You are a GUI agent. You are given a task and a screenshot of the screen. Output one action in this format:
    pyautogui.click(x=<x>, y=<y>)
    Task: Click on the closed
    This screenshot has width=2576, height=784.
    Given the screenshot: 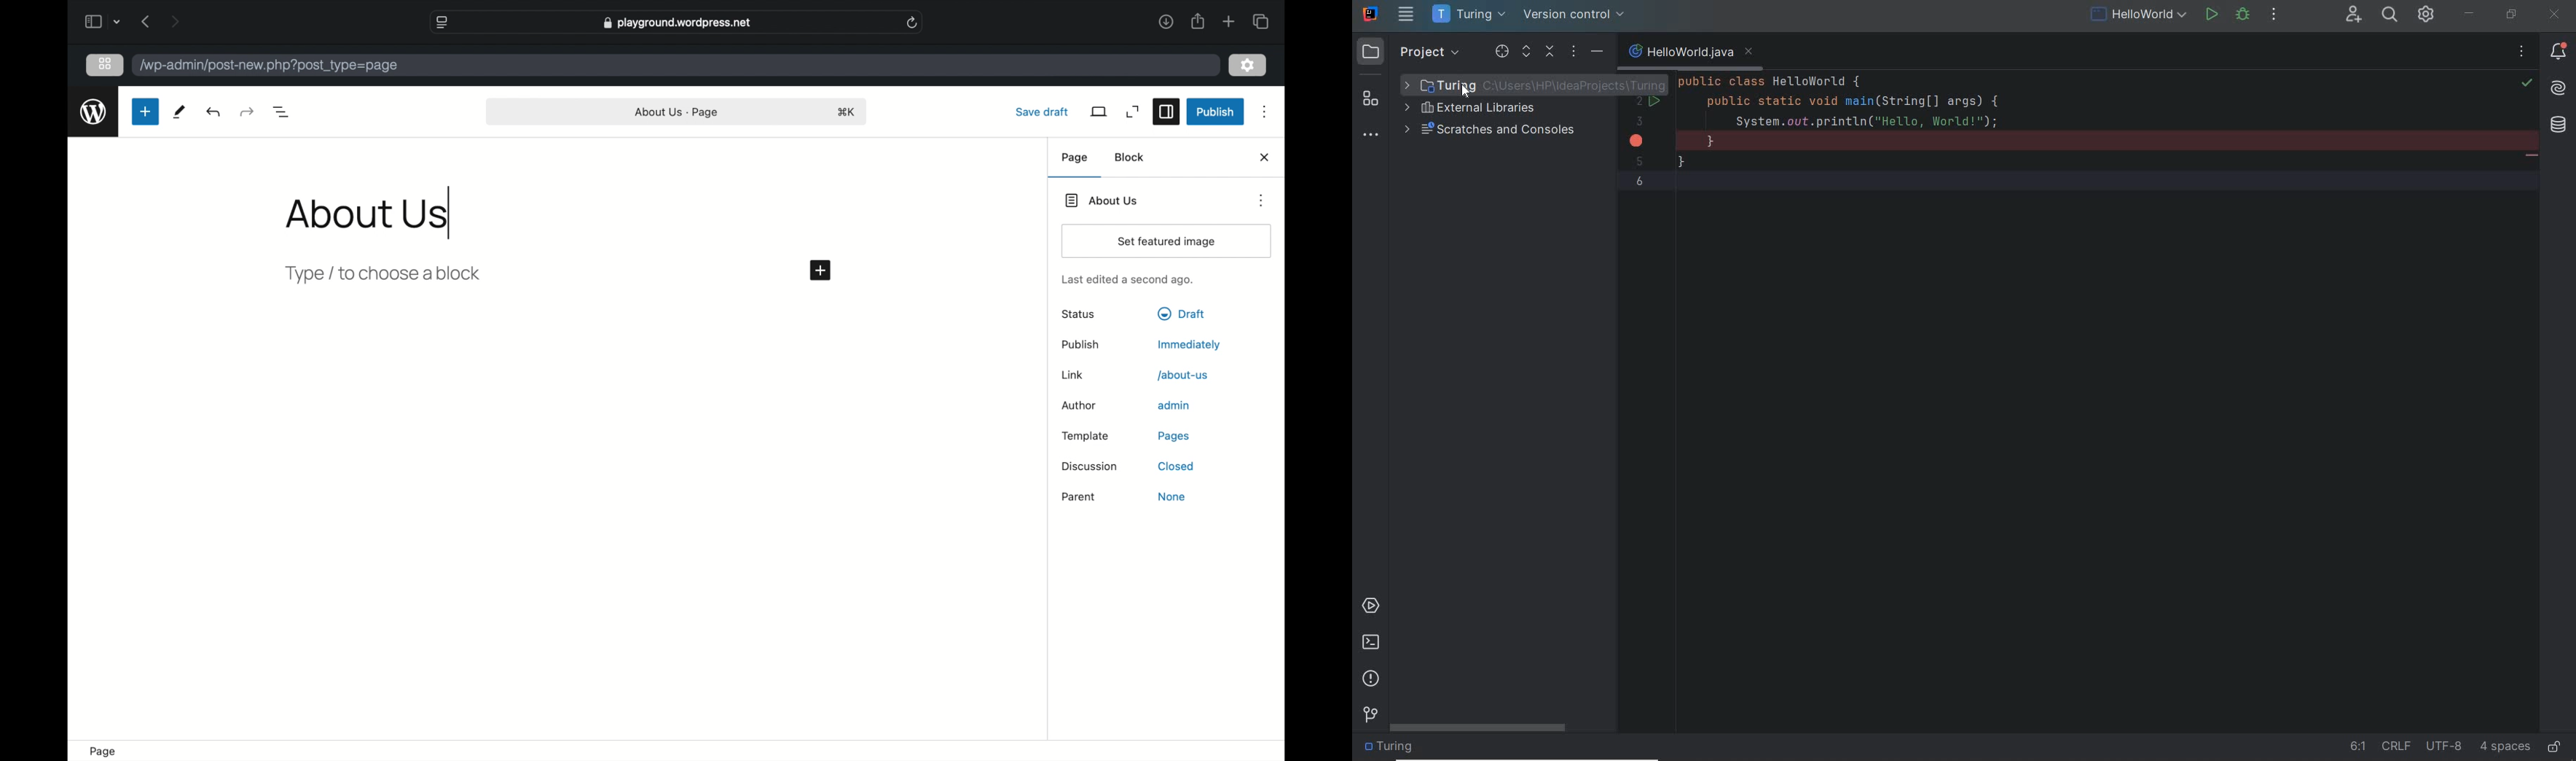 What is the action you would take?
    pyautogui.click(x=1175, y=466)
    